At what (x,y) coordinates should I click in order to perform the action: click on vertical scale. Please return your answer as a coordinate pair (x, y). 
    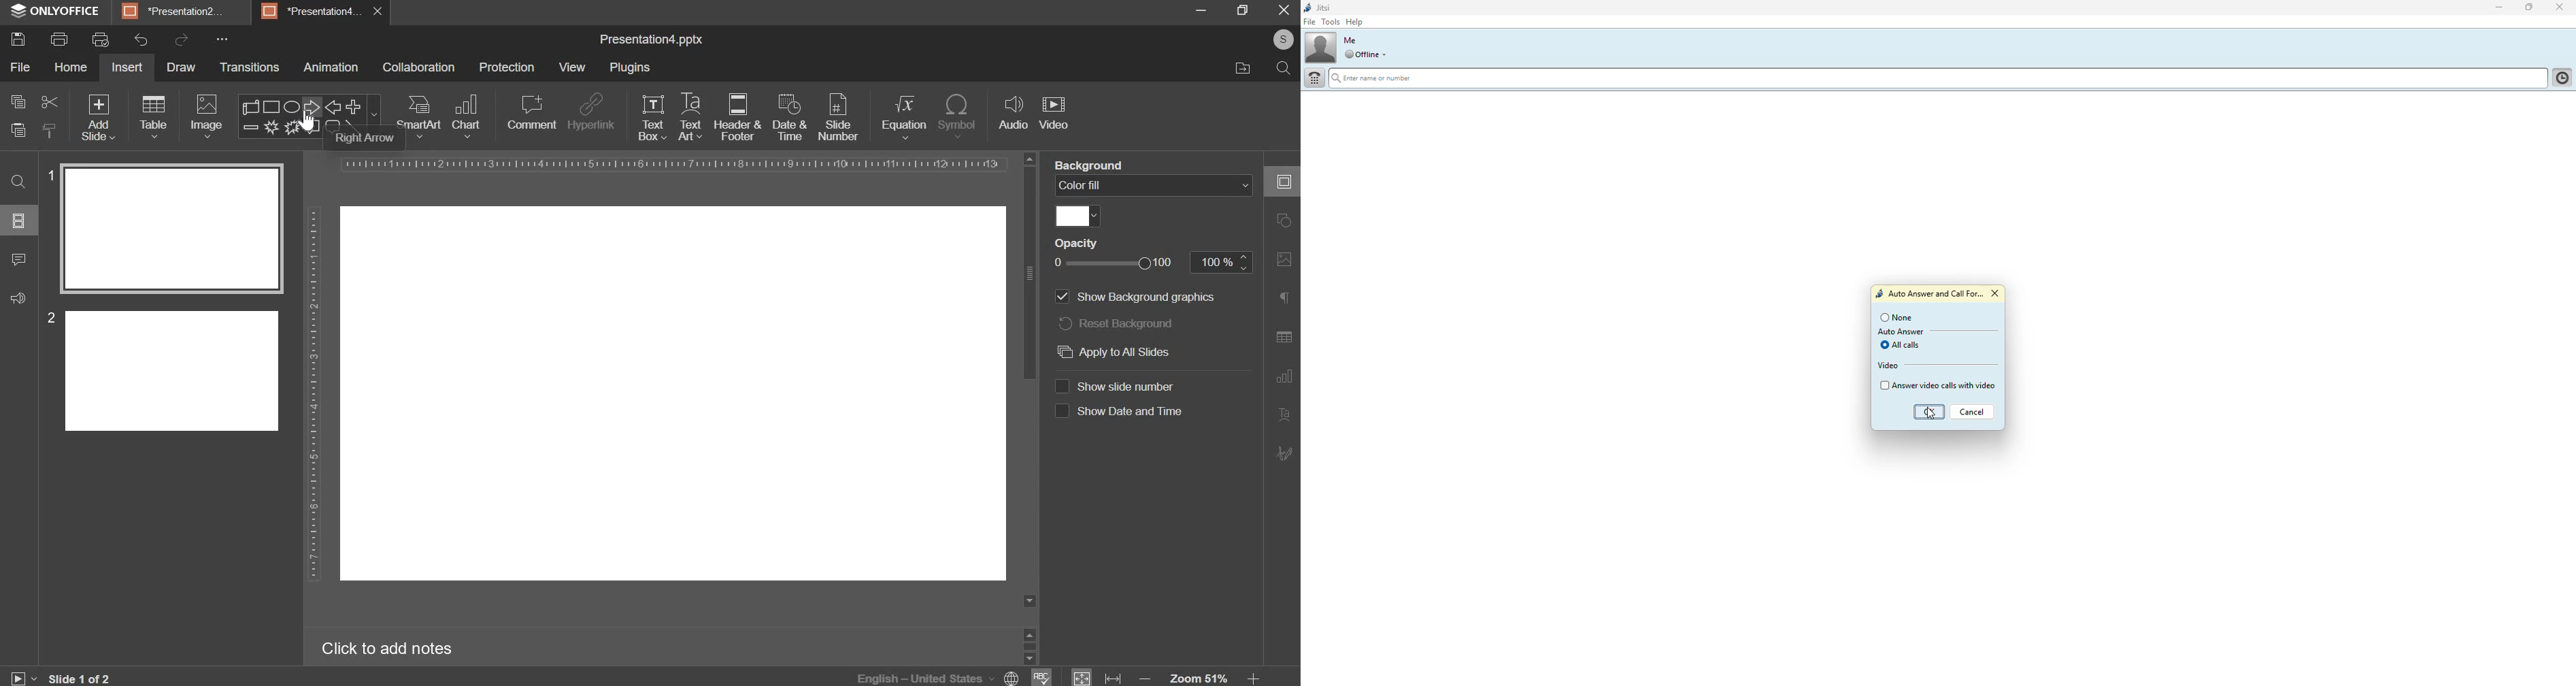
    Looking at the image, I should click on (310, 395).